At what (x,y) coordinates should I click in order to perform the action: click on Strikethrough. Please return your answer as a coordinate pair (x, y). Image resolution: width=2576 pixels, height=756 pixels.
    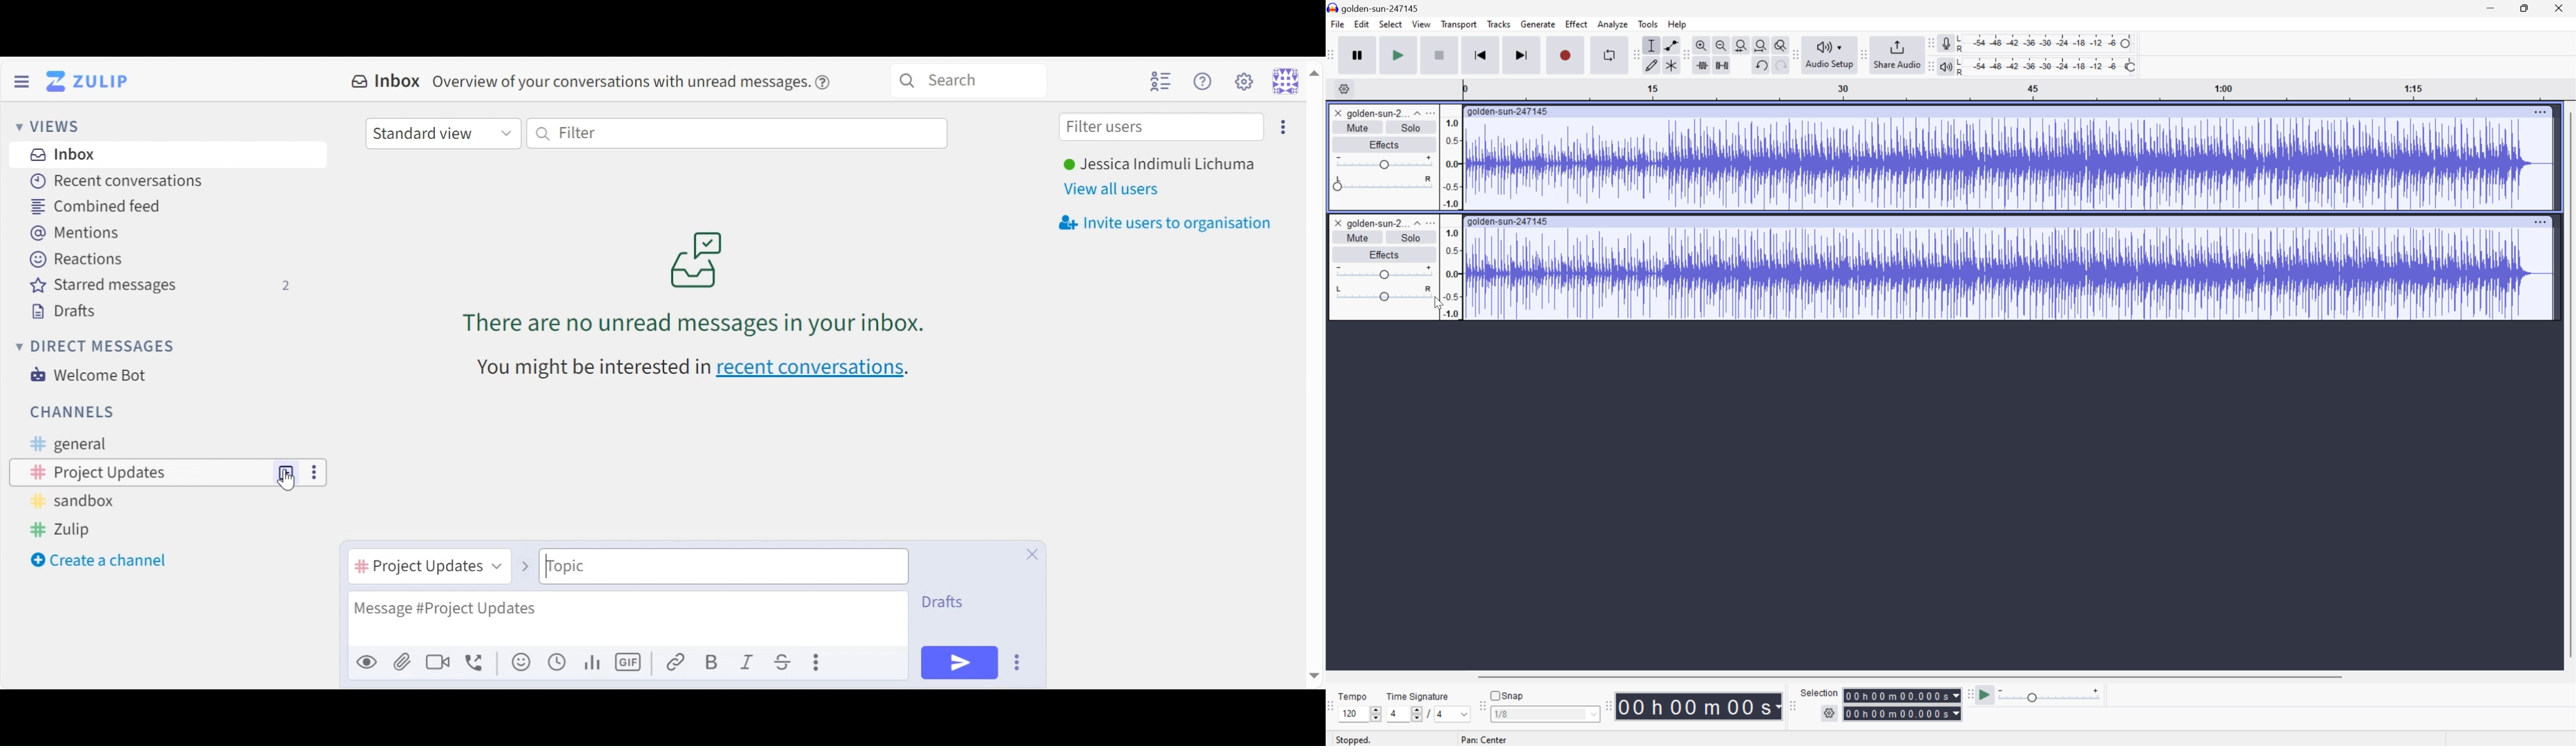
    Looking at the image, I should click on (785, 662).